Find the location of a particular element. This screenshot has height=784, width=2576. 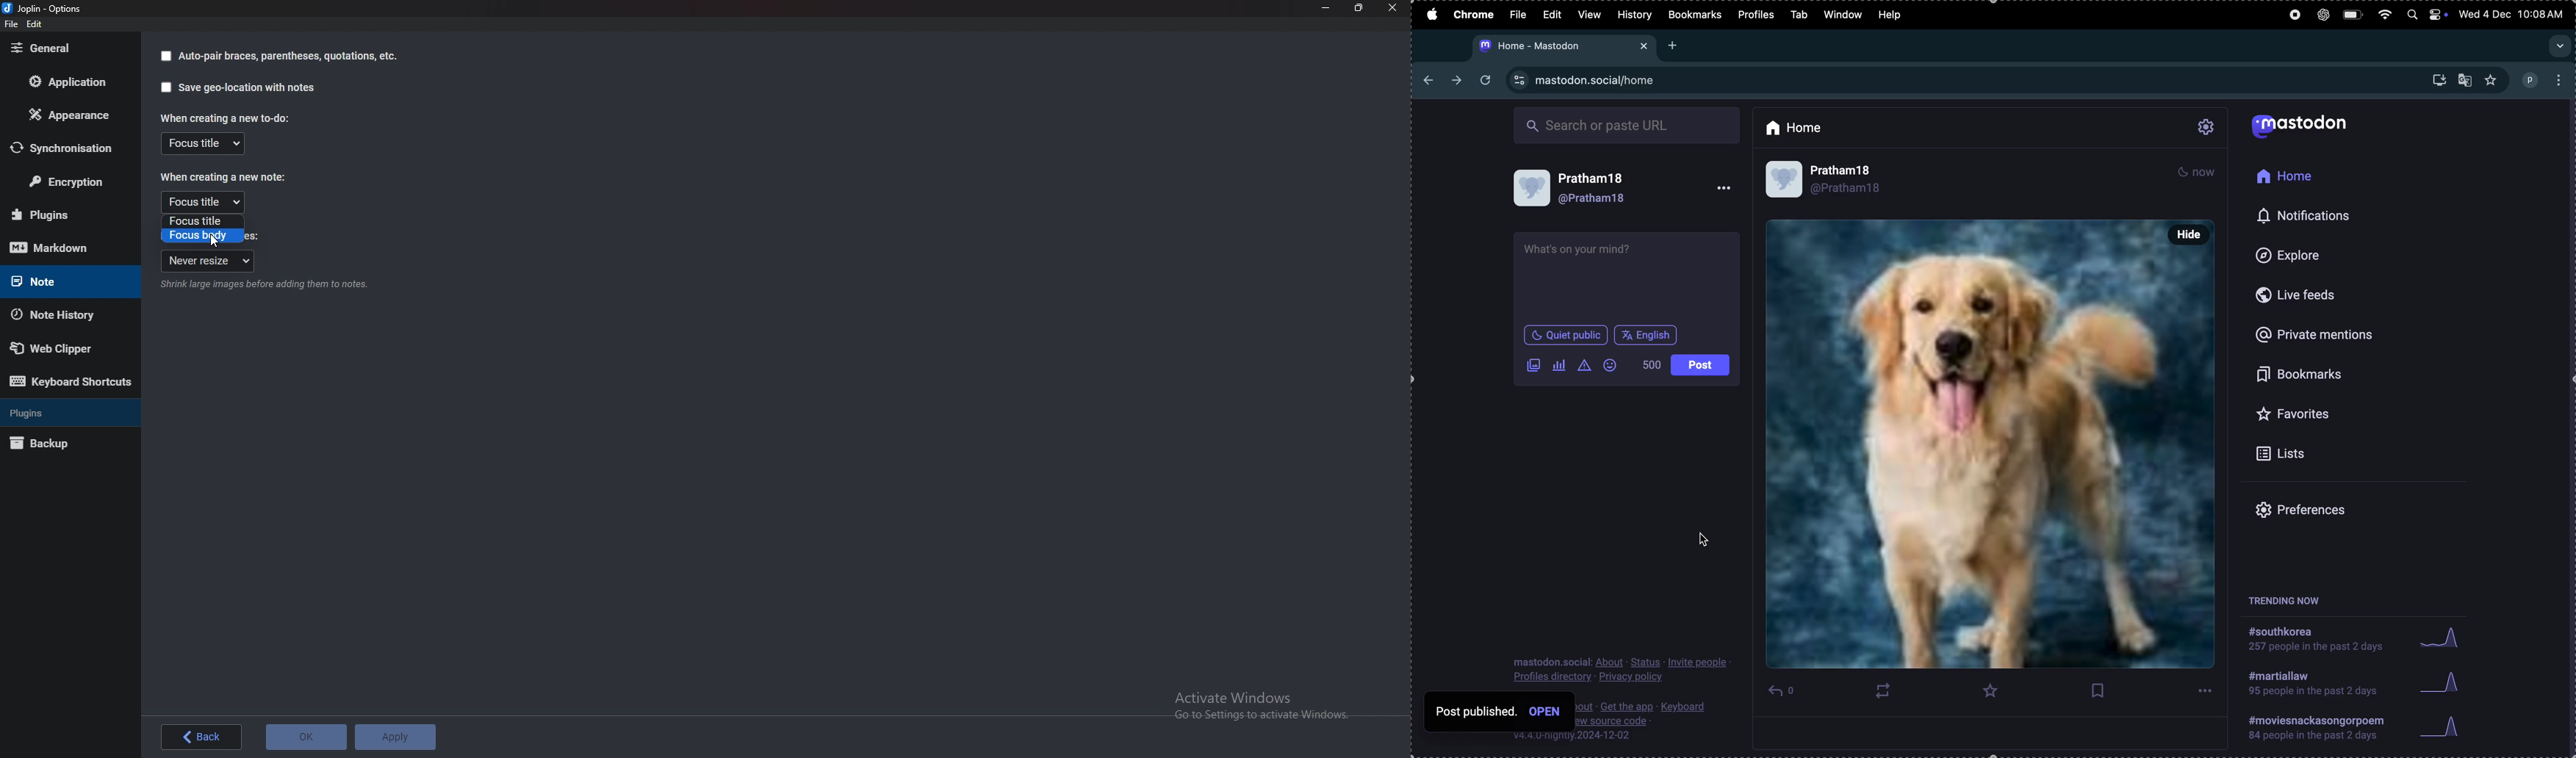

Save geolocation with notes is located at coordinates (248, 89).